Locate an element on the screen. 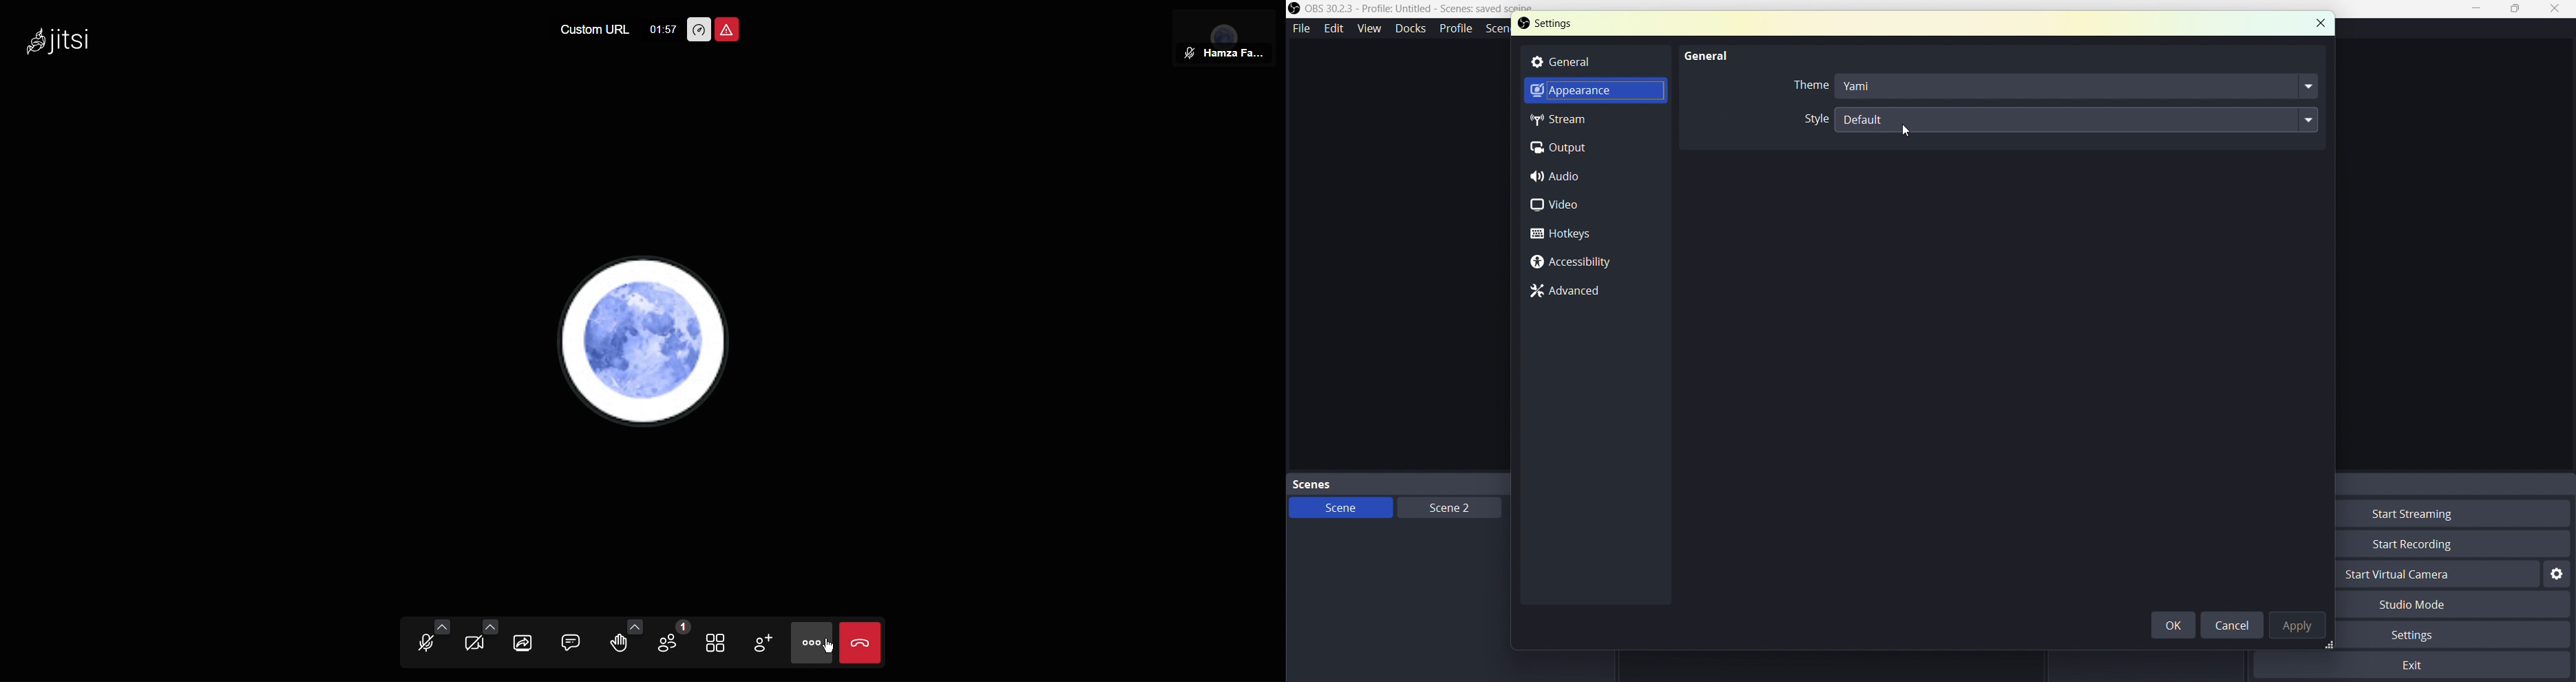 The width and height of the screenshot is (2576, 700). Audio is located at coordinates (1561, 178).